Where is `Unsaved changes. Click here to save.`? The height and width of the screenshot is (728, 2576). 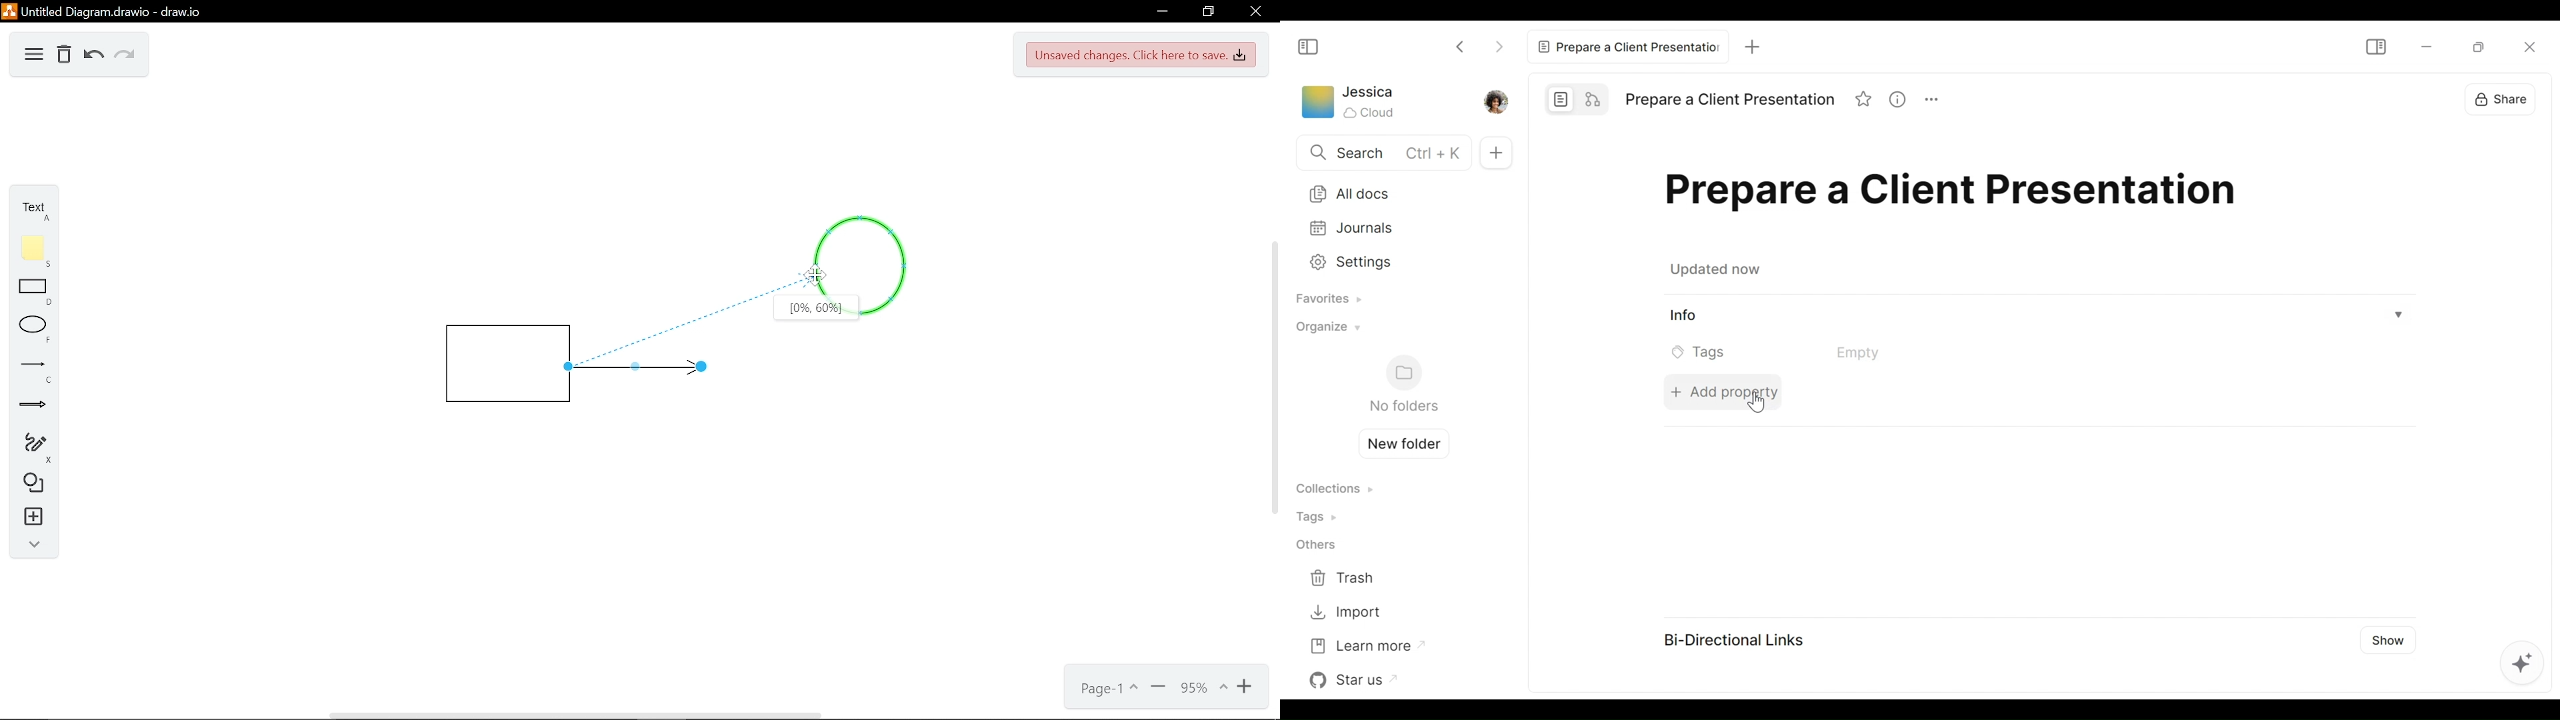 Unsaved changes. Click here to save. is located at coordinates (1140, 56).